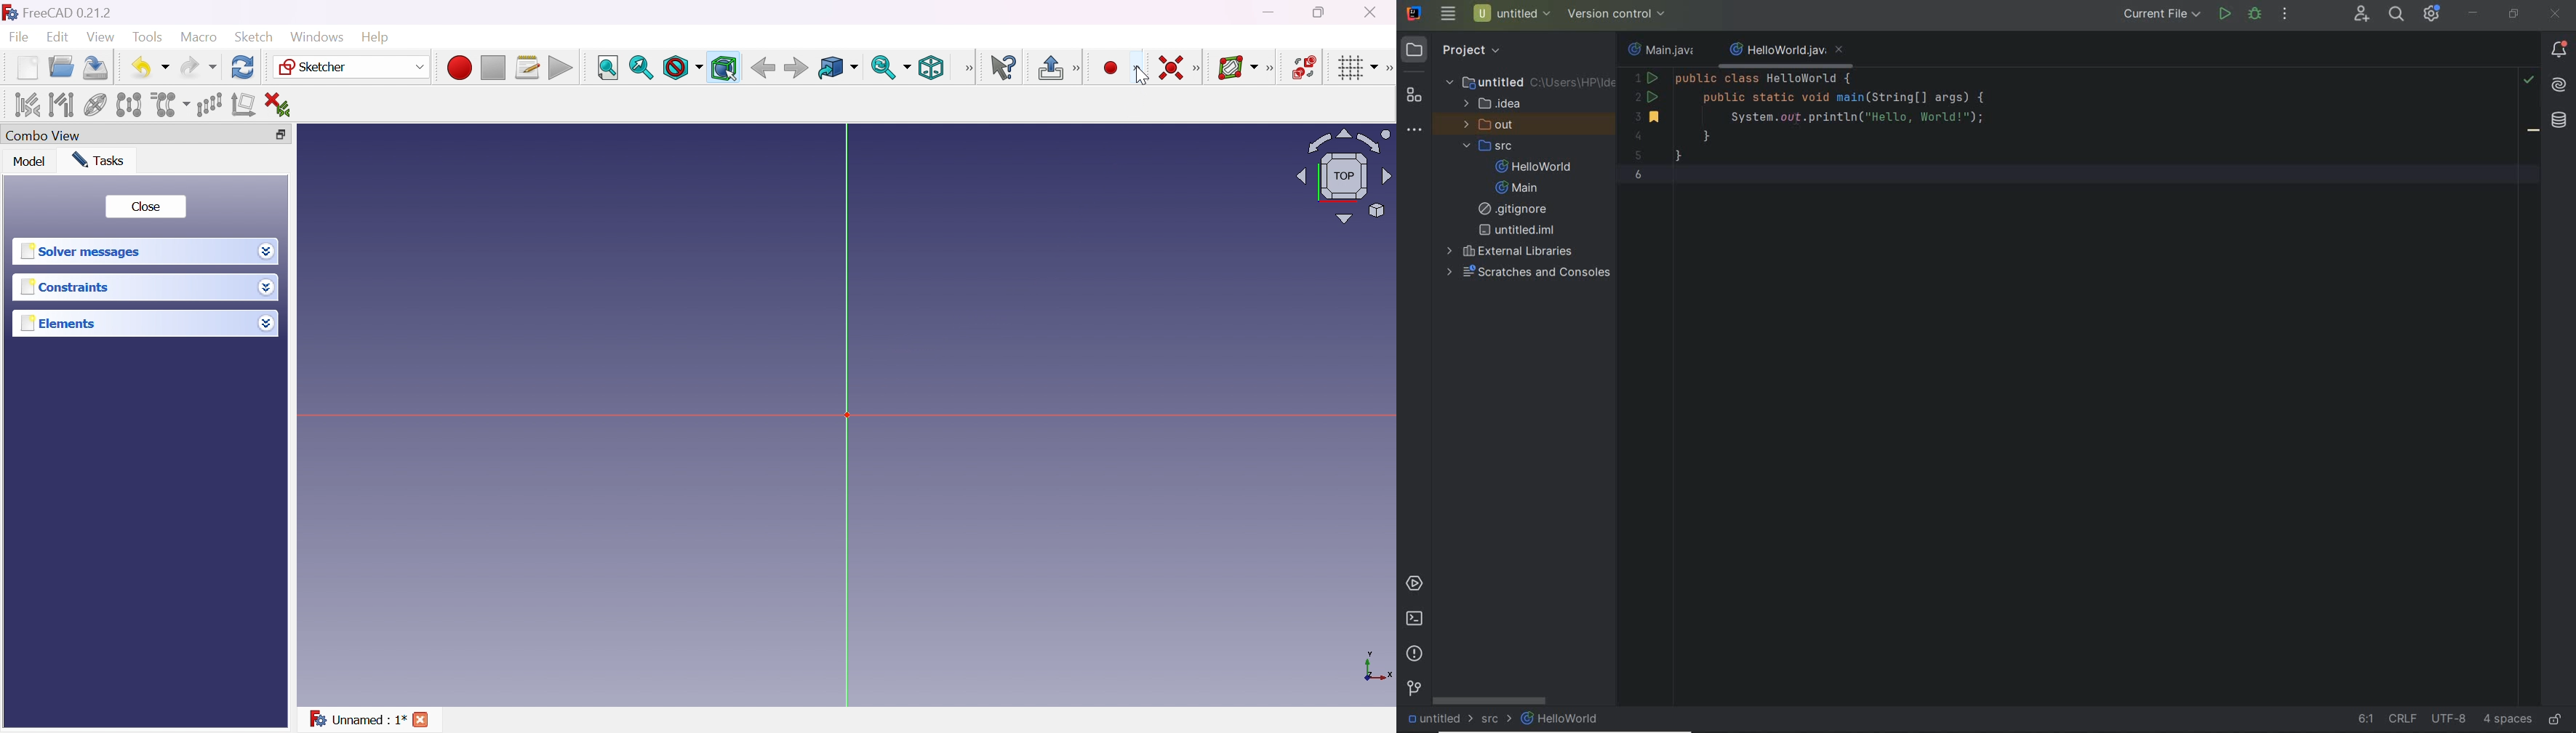  What do you see at coordinates (459, 68) in the screenshot?
I see `Macro recording...` at bounding box center [459, 68].